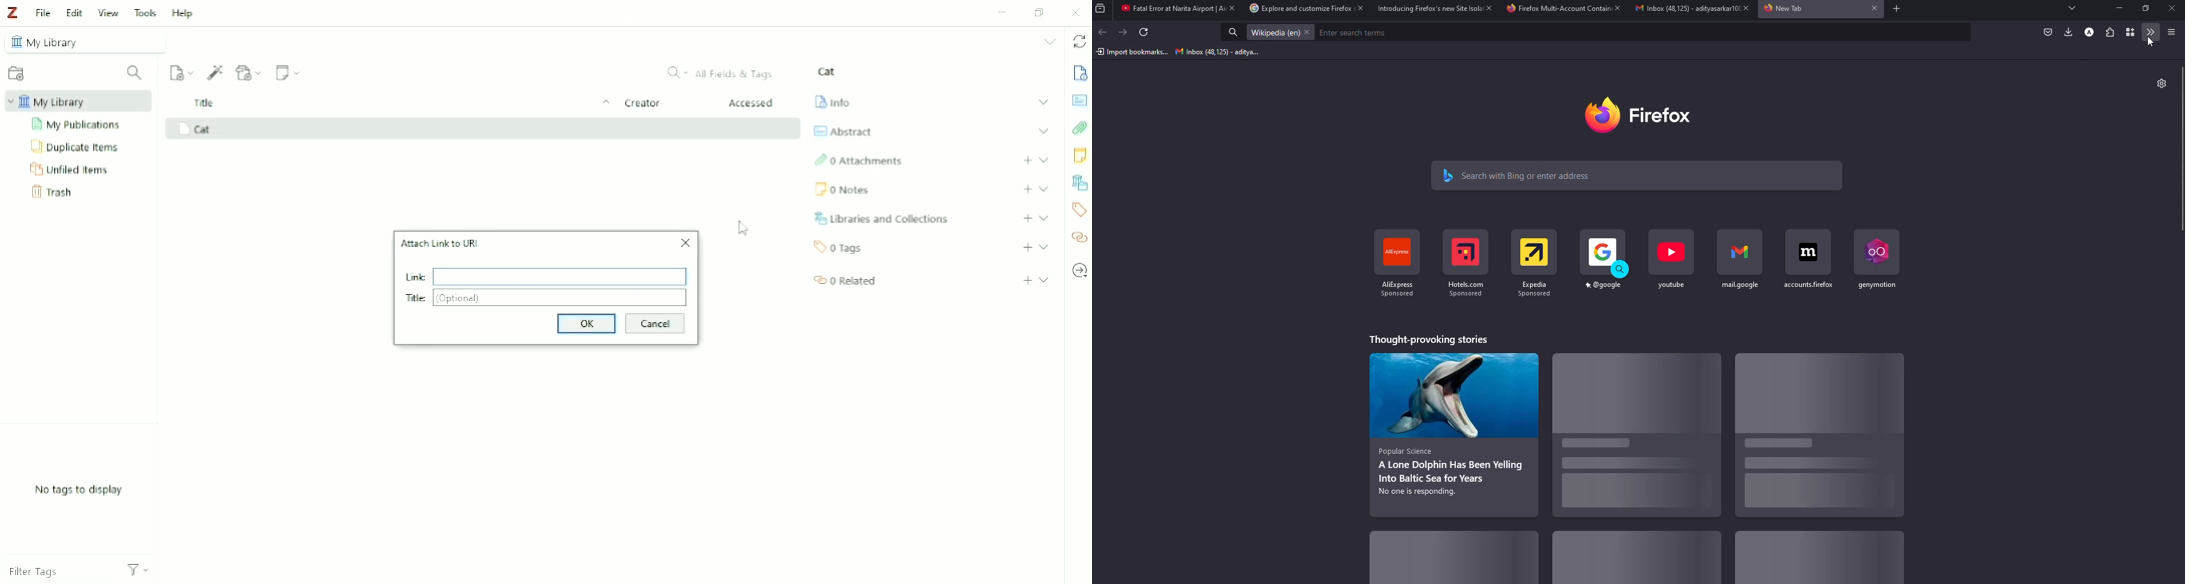 This screenshot has height=588, width=2212. What do you see at coordinates (1079, 183) in the screenshot?
I see `Libraries and Collections` at bounding box center [1079, 183].